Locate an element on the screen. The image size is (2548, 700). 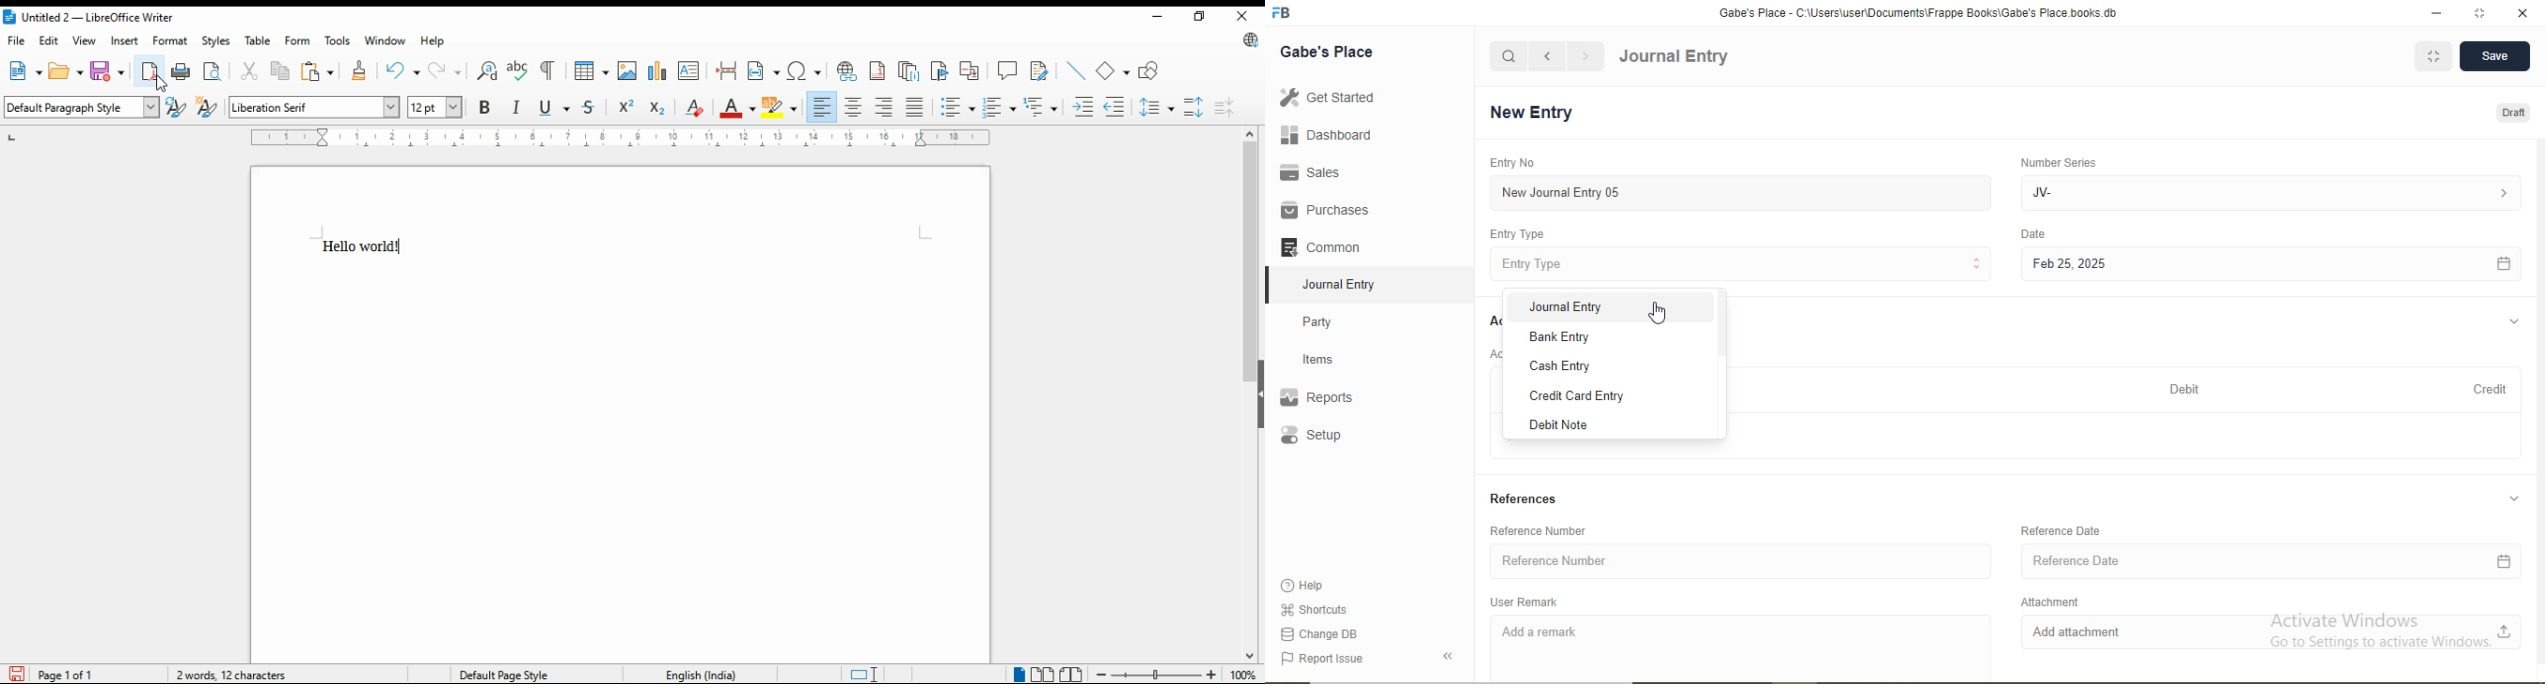
cursor is located at coordinates (1659, 311).